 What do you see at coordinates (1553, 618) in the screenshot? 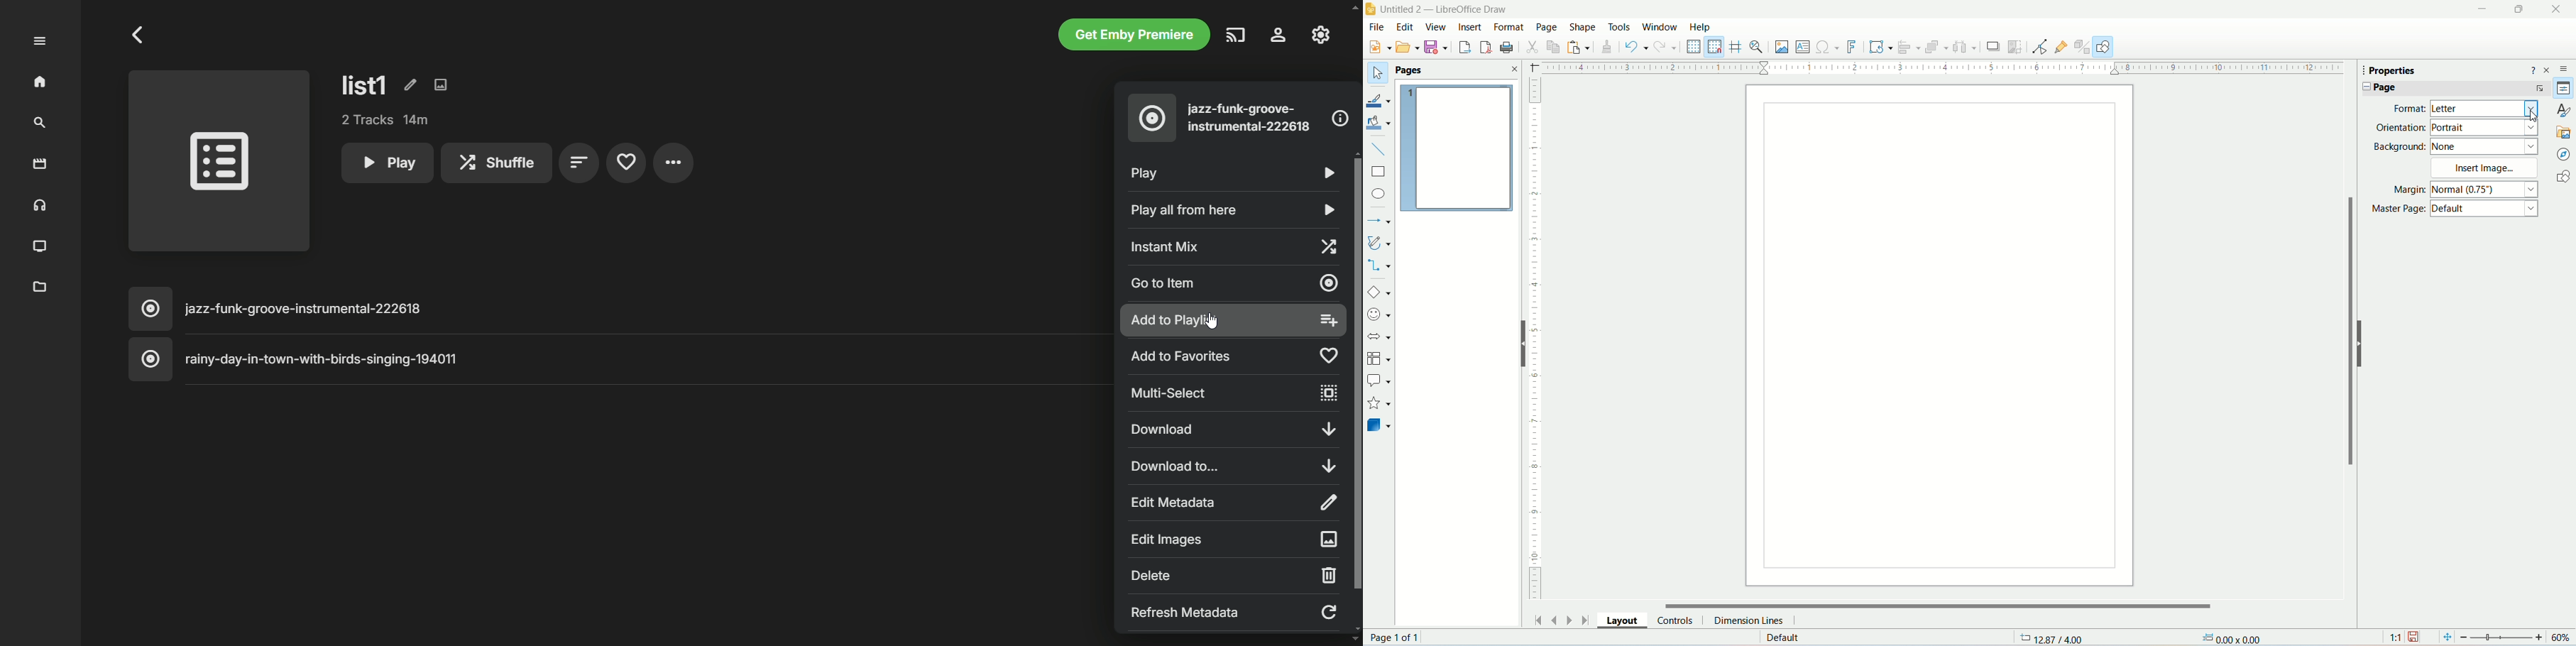
I see `previous page` at bounding box center [1553, 618].